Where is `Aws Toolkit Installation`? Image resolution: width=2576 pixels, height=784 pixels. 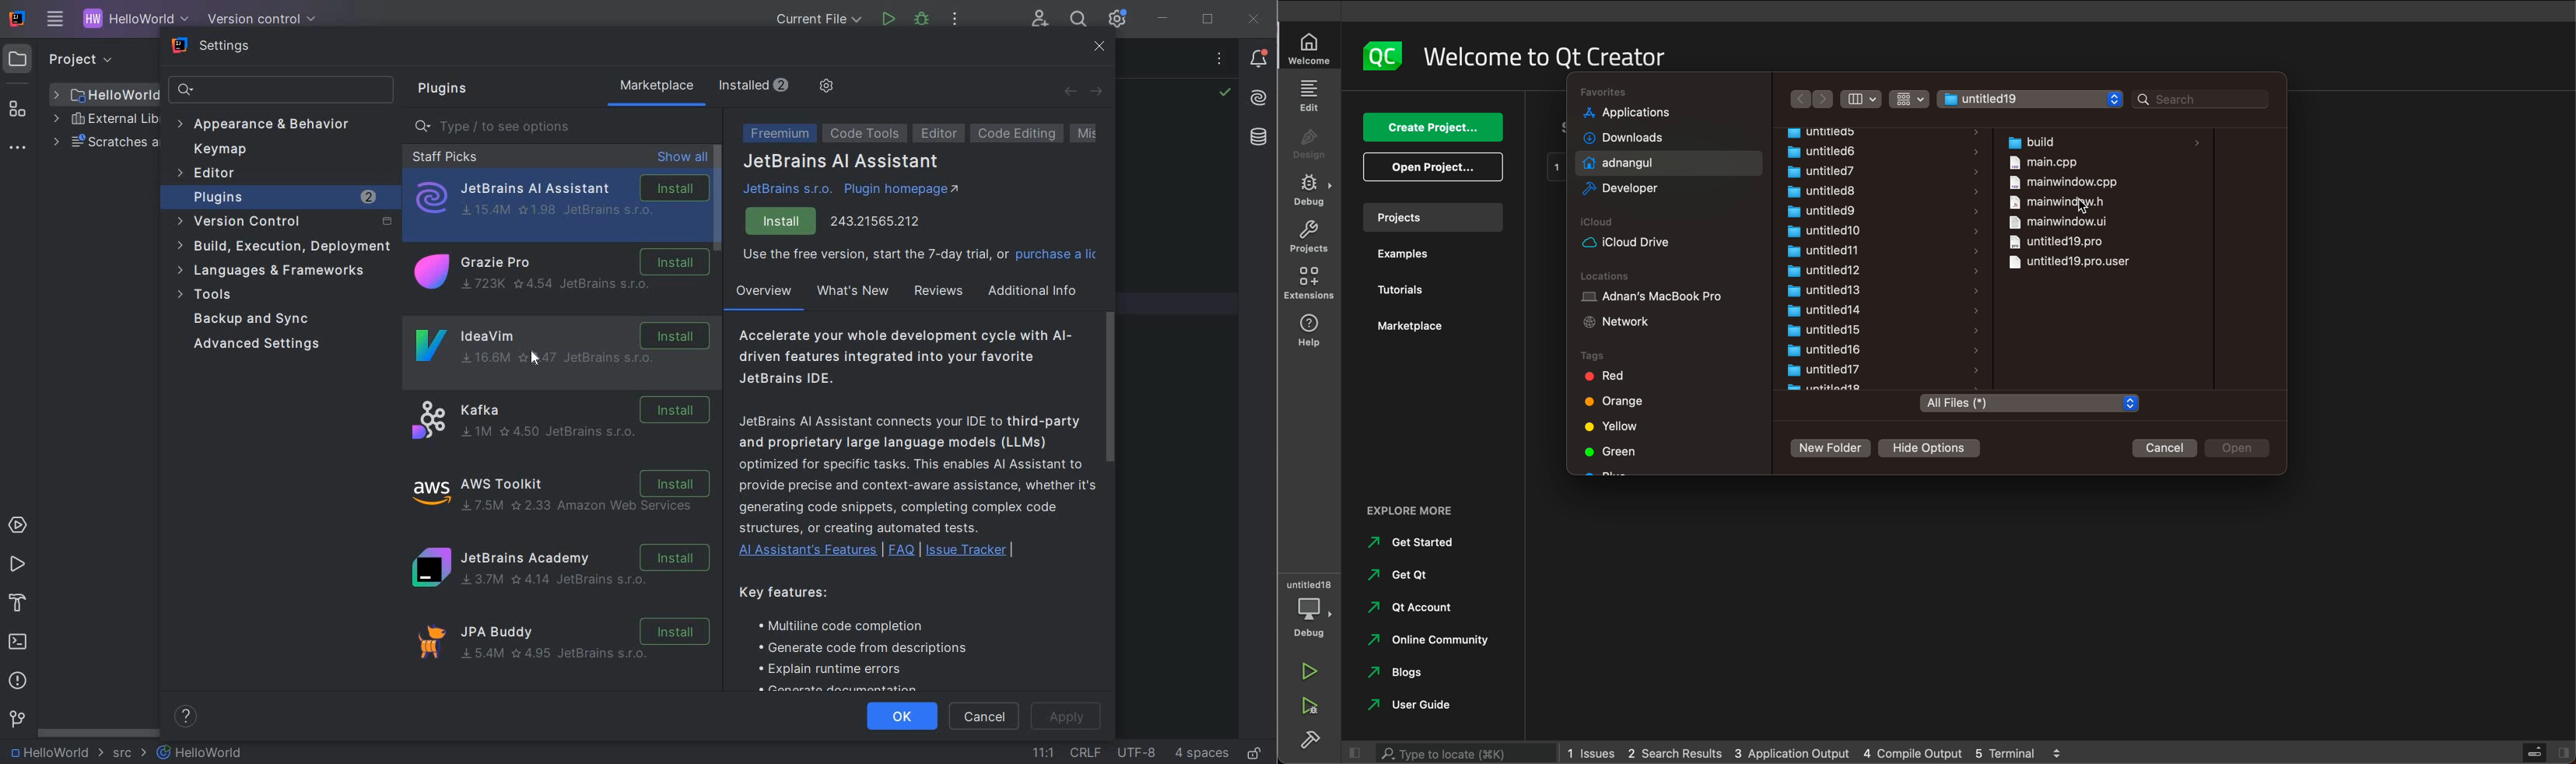
Aws Toolkit Installation is located at coordinates (563, 494).